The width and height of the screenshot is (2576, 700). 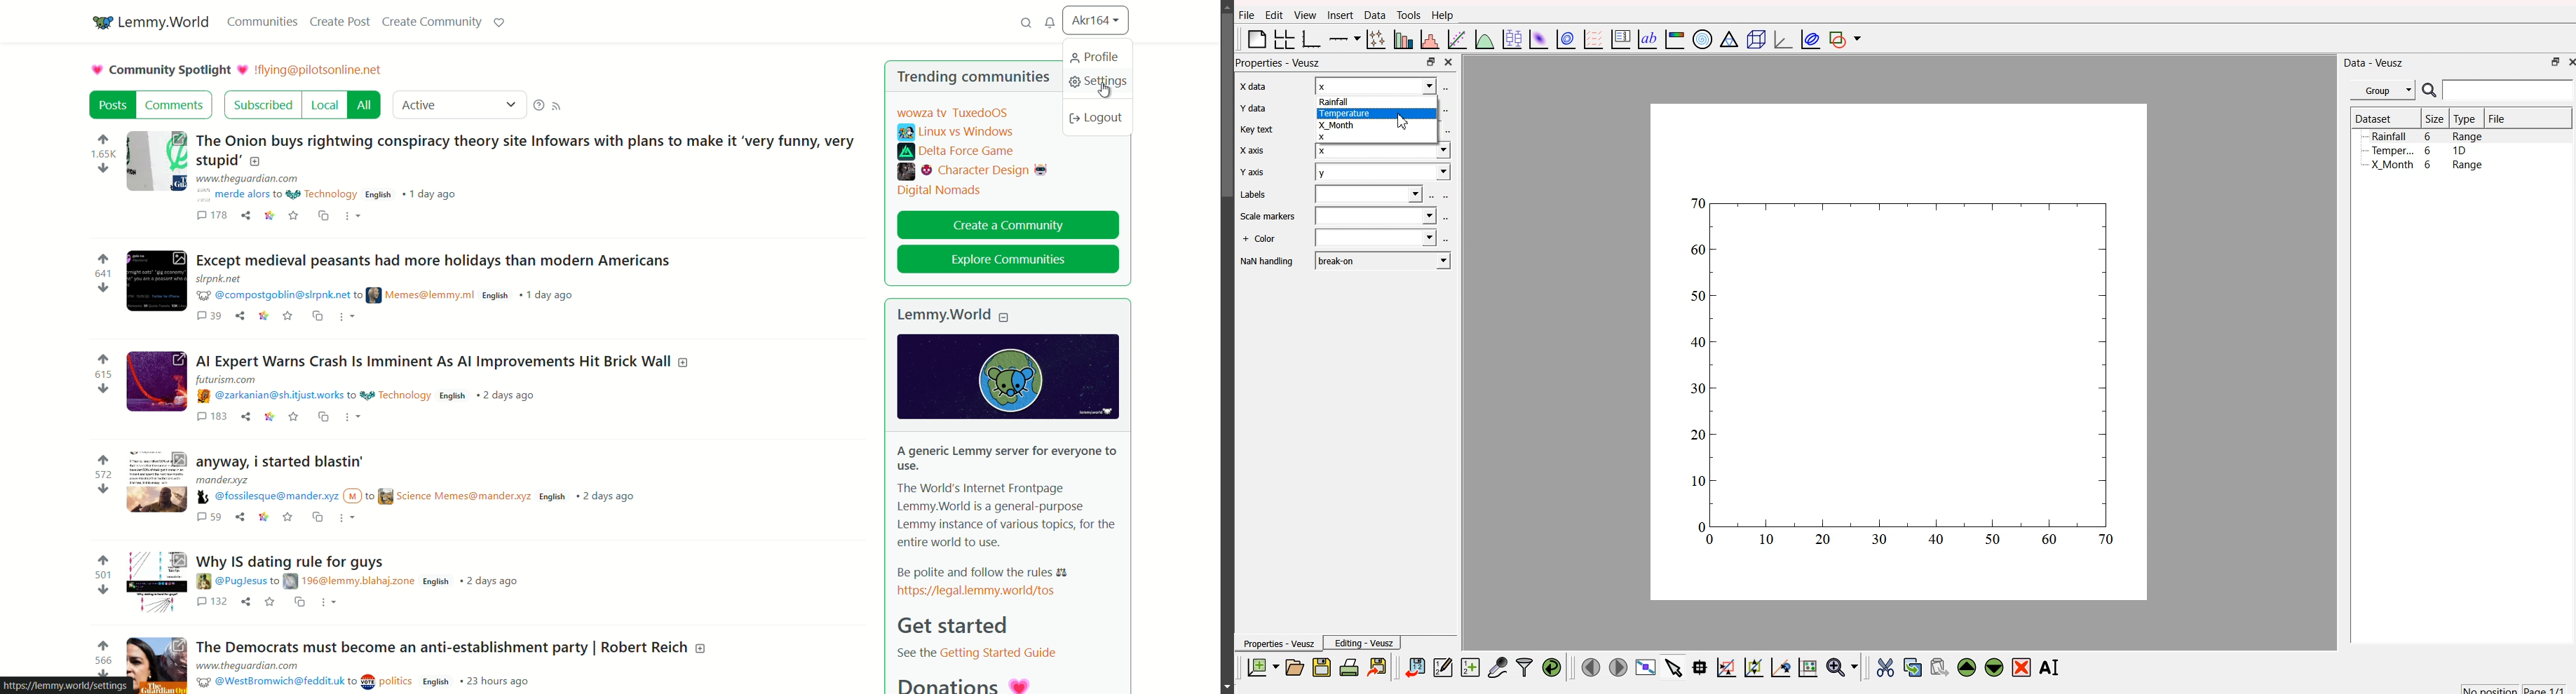 I want to click on fit function to data, so click(x=1457, y=40).